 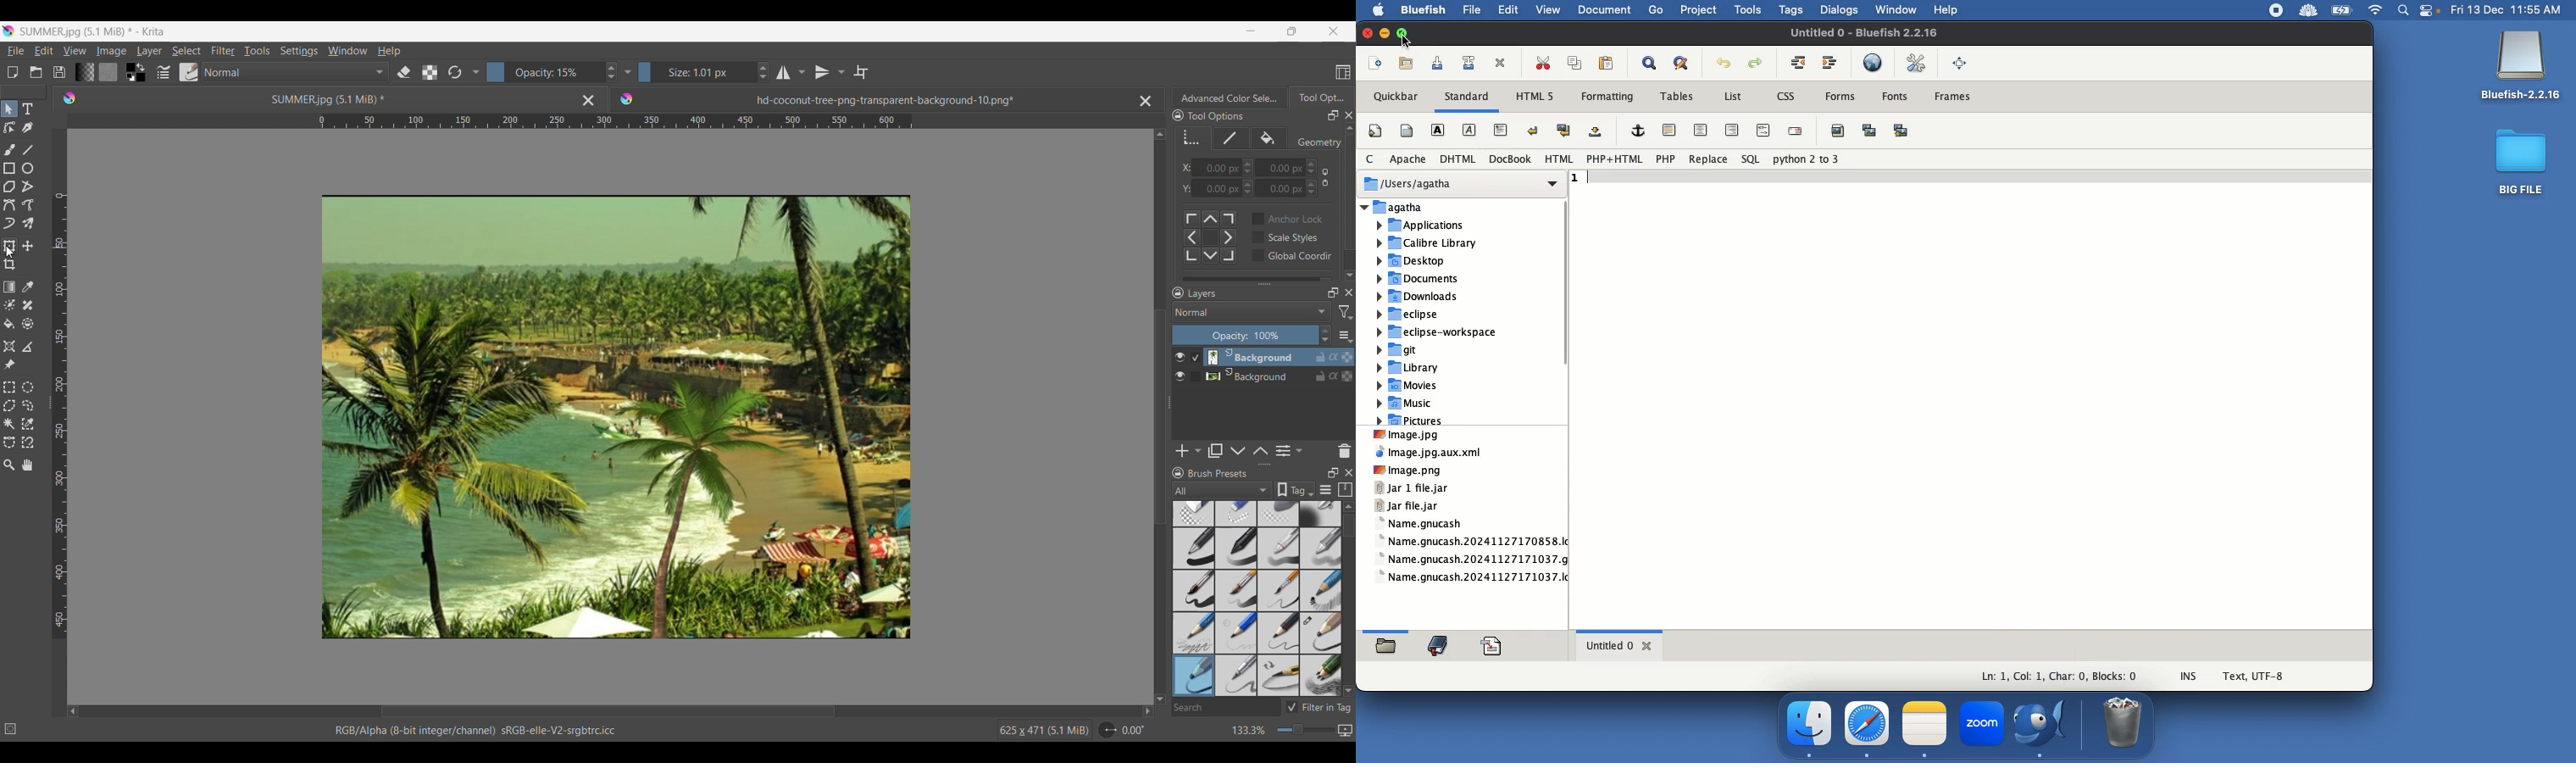 I want to click on Edit, so click(x=43, y=50).